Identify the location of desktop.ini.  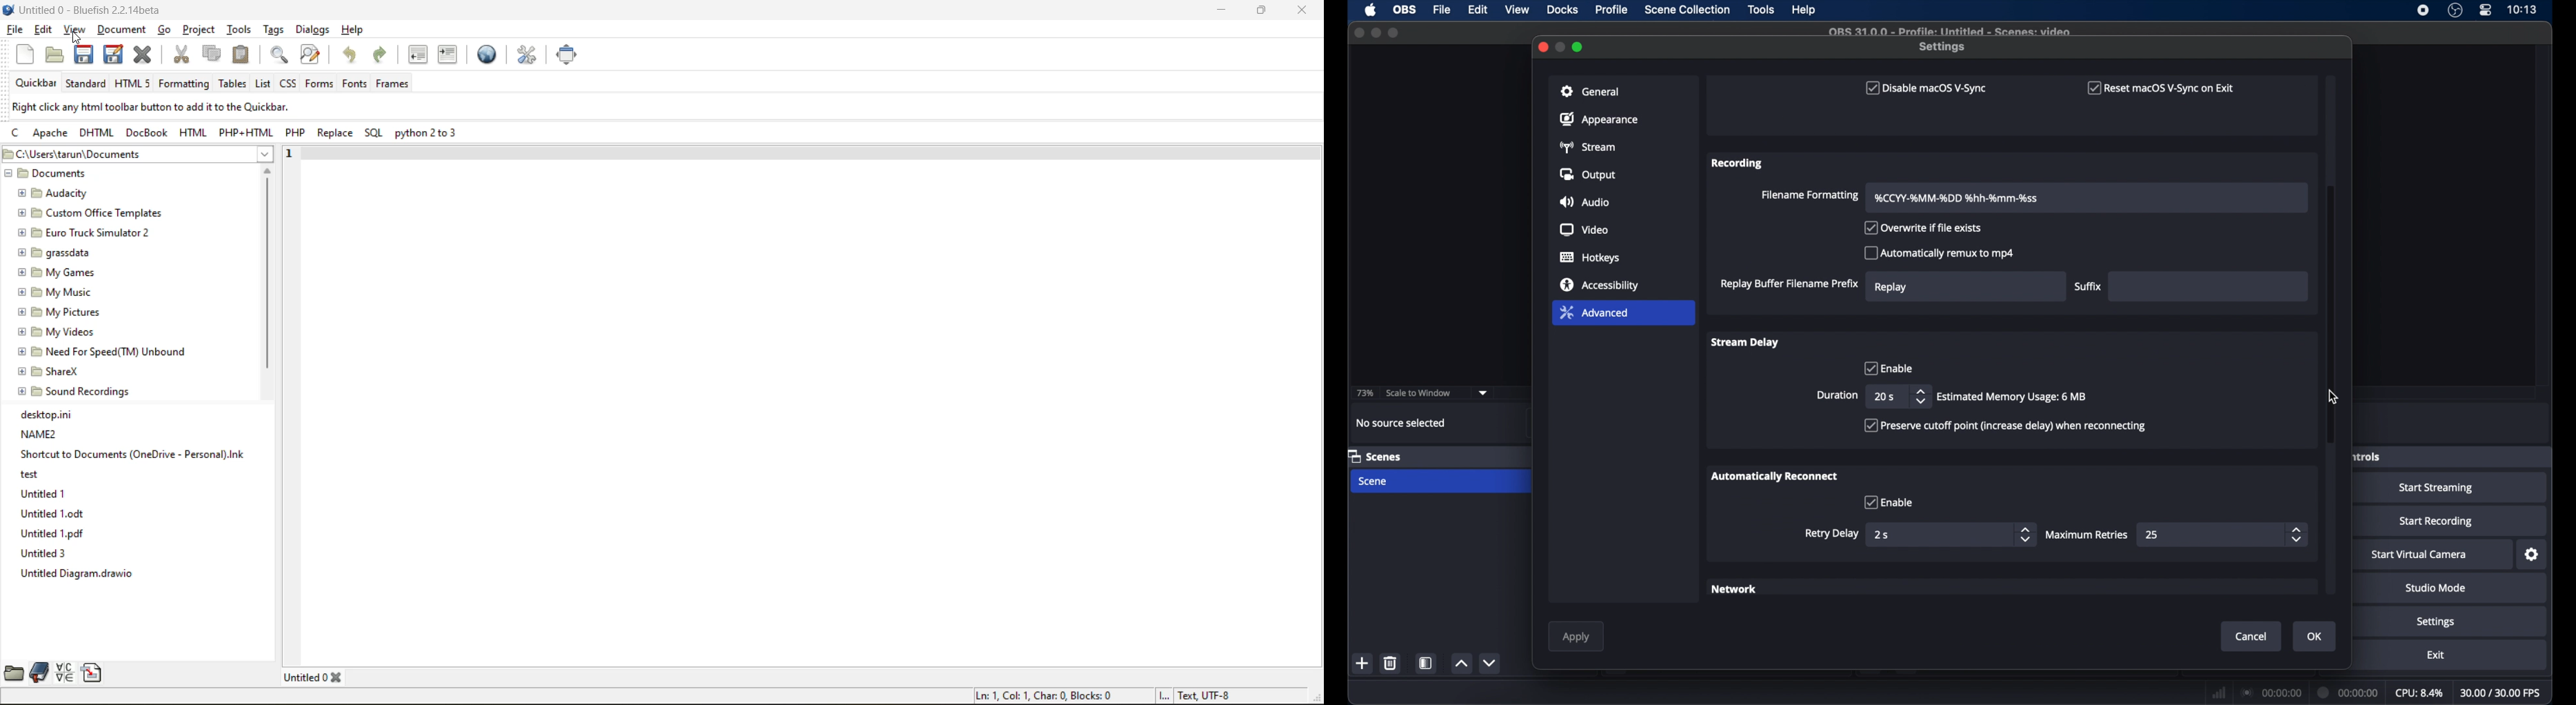
(45, 415).